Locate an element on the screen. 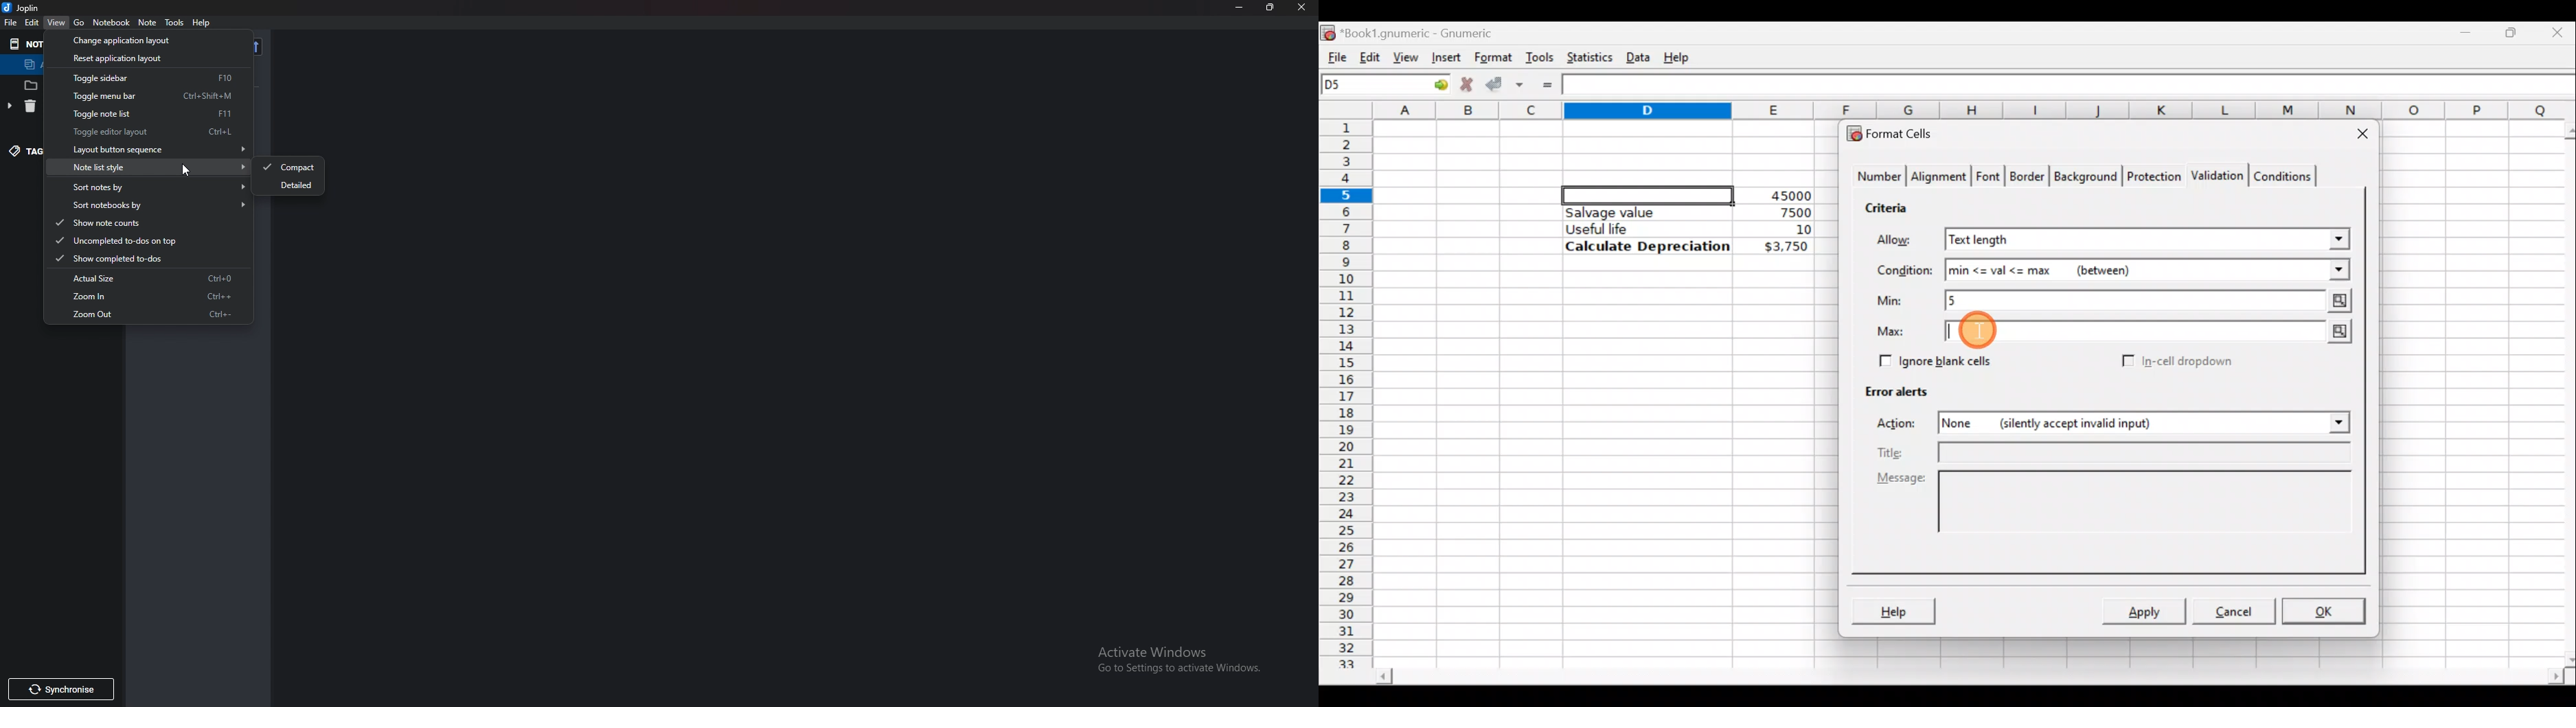  Protection is located at coordinates (2151, 178).